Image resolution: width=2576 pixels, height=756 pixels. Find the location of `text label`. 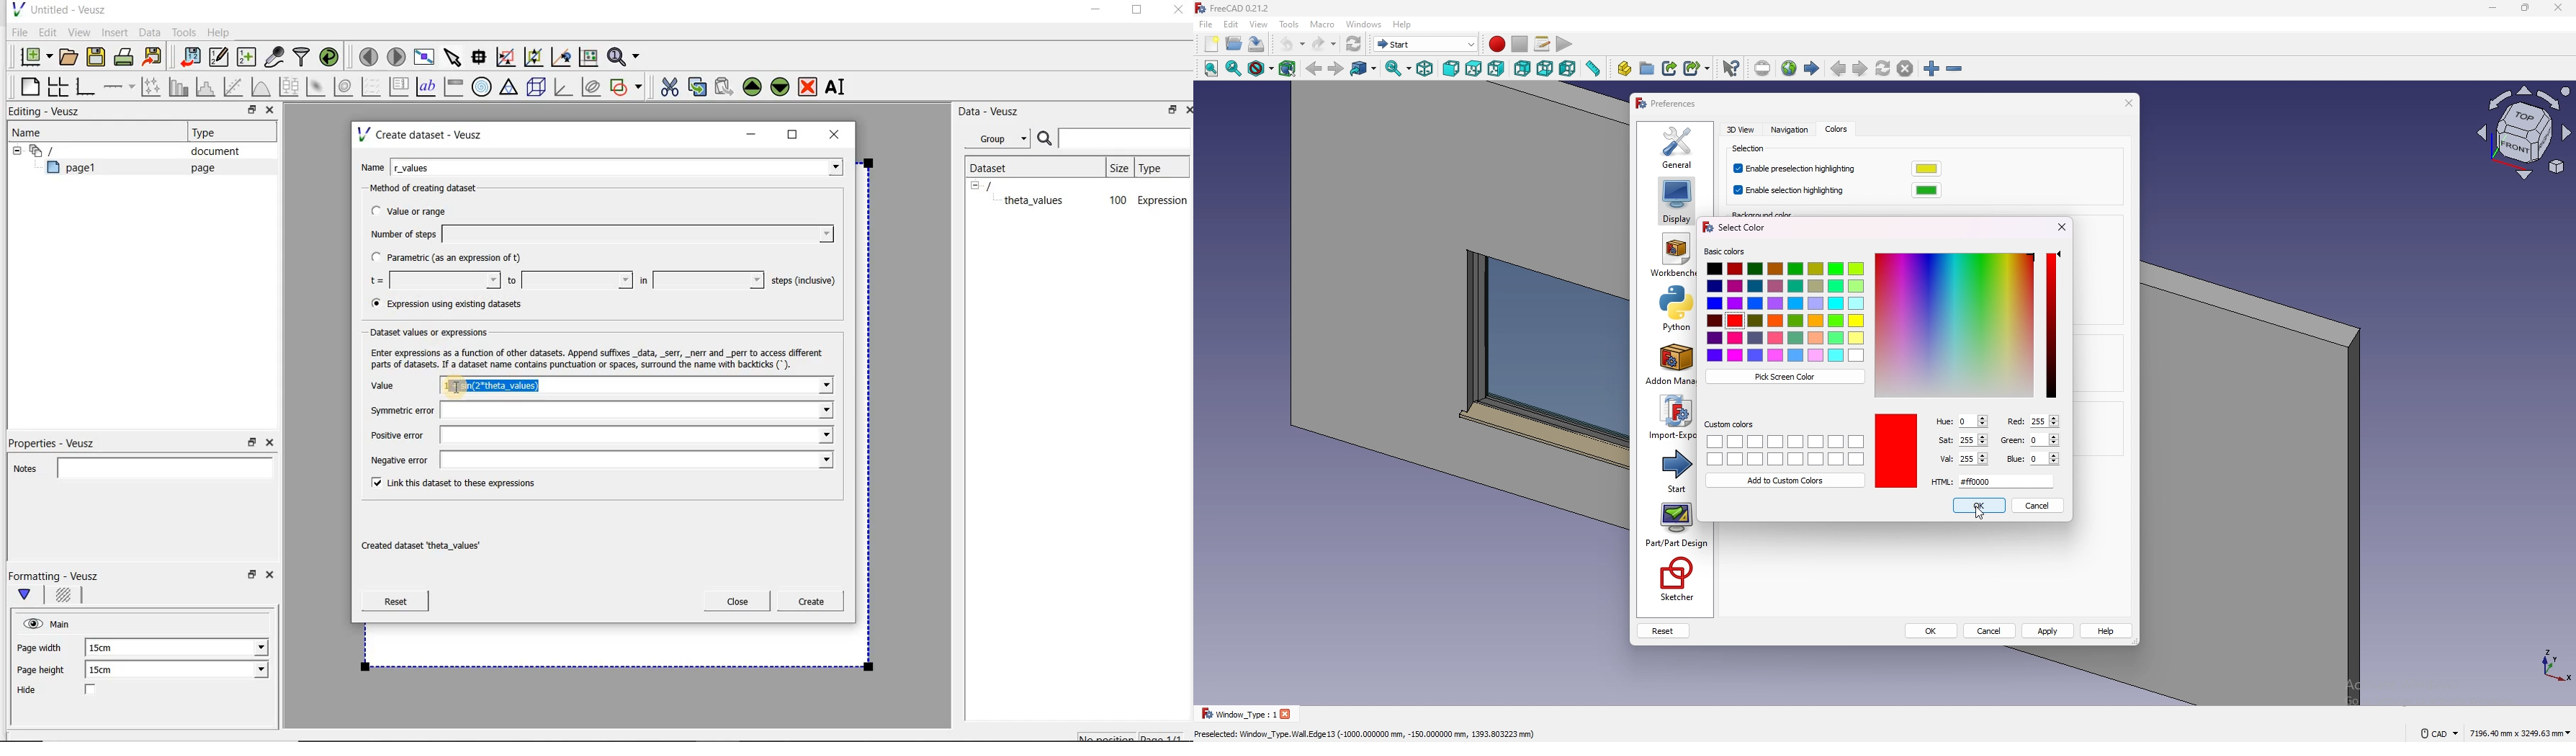

text label is located at coordinates (428, 86).